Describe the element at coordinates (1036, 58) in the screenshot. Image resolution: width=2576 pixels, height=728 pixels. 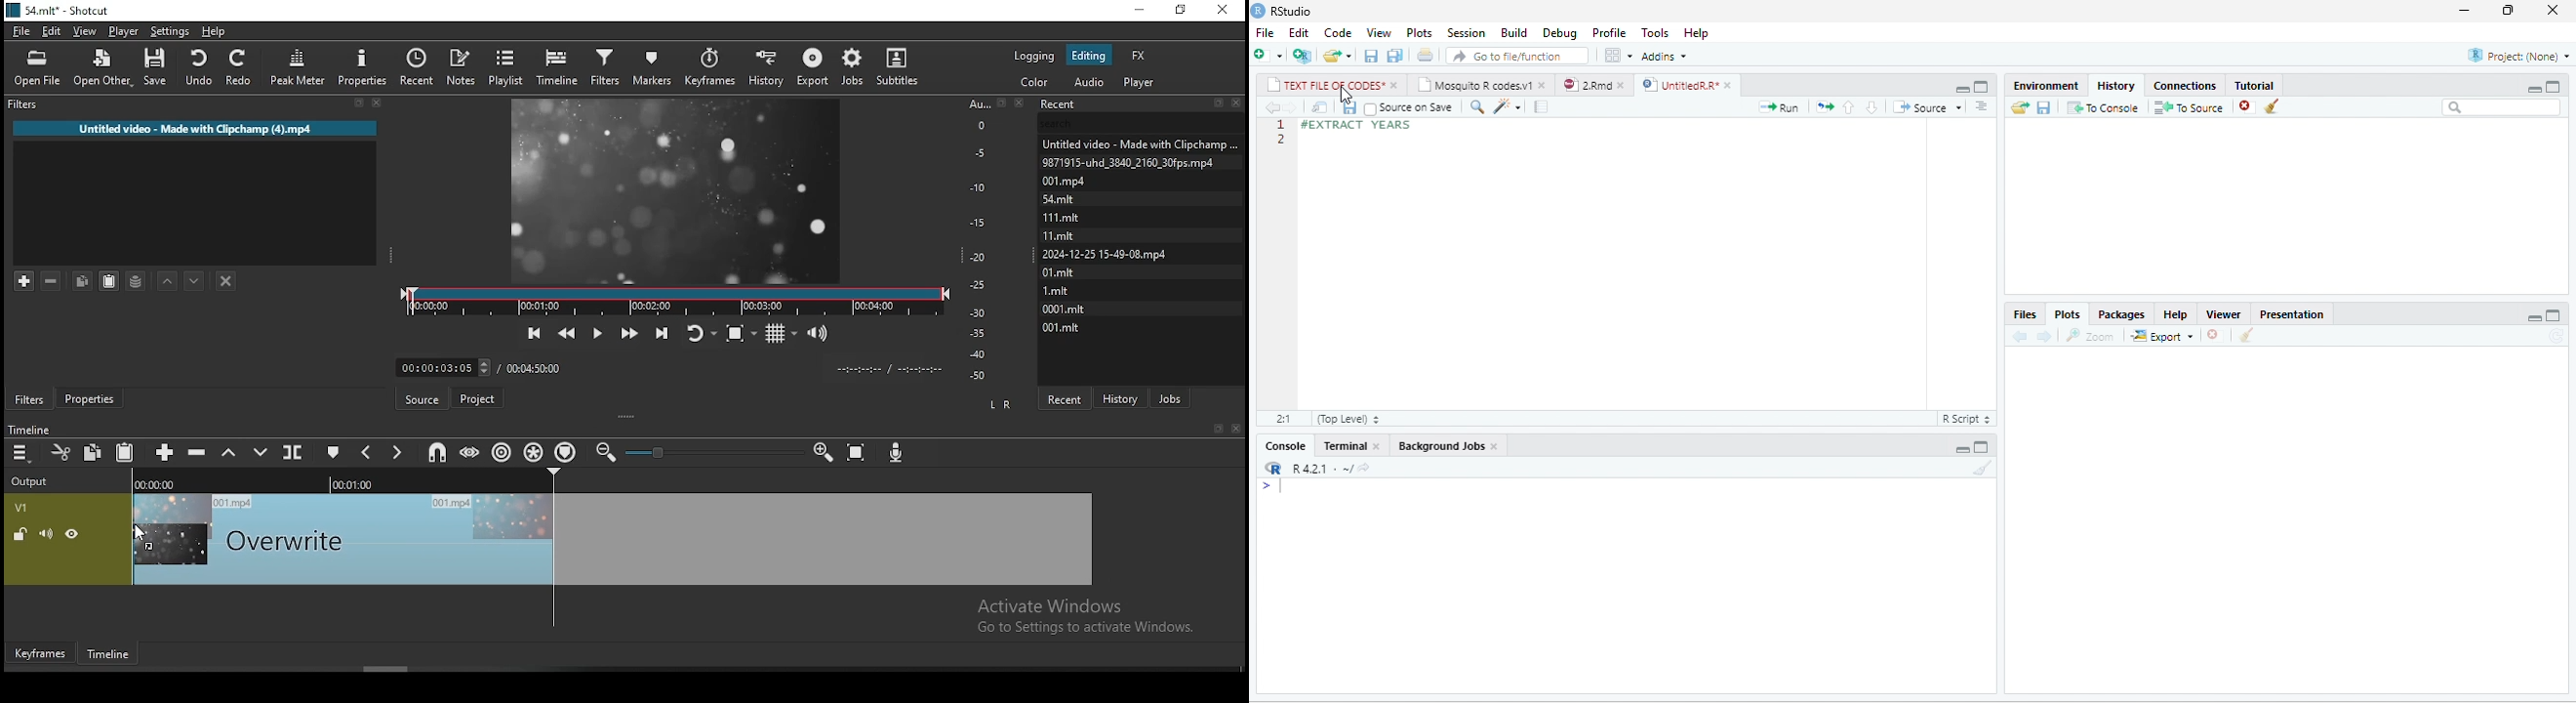
I see `logging` at that location.